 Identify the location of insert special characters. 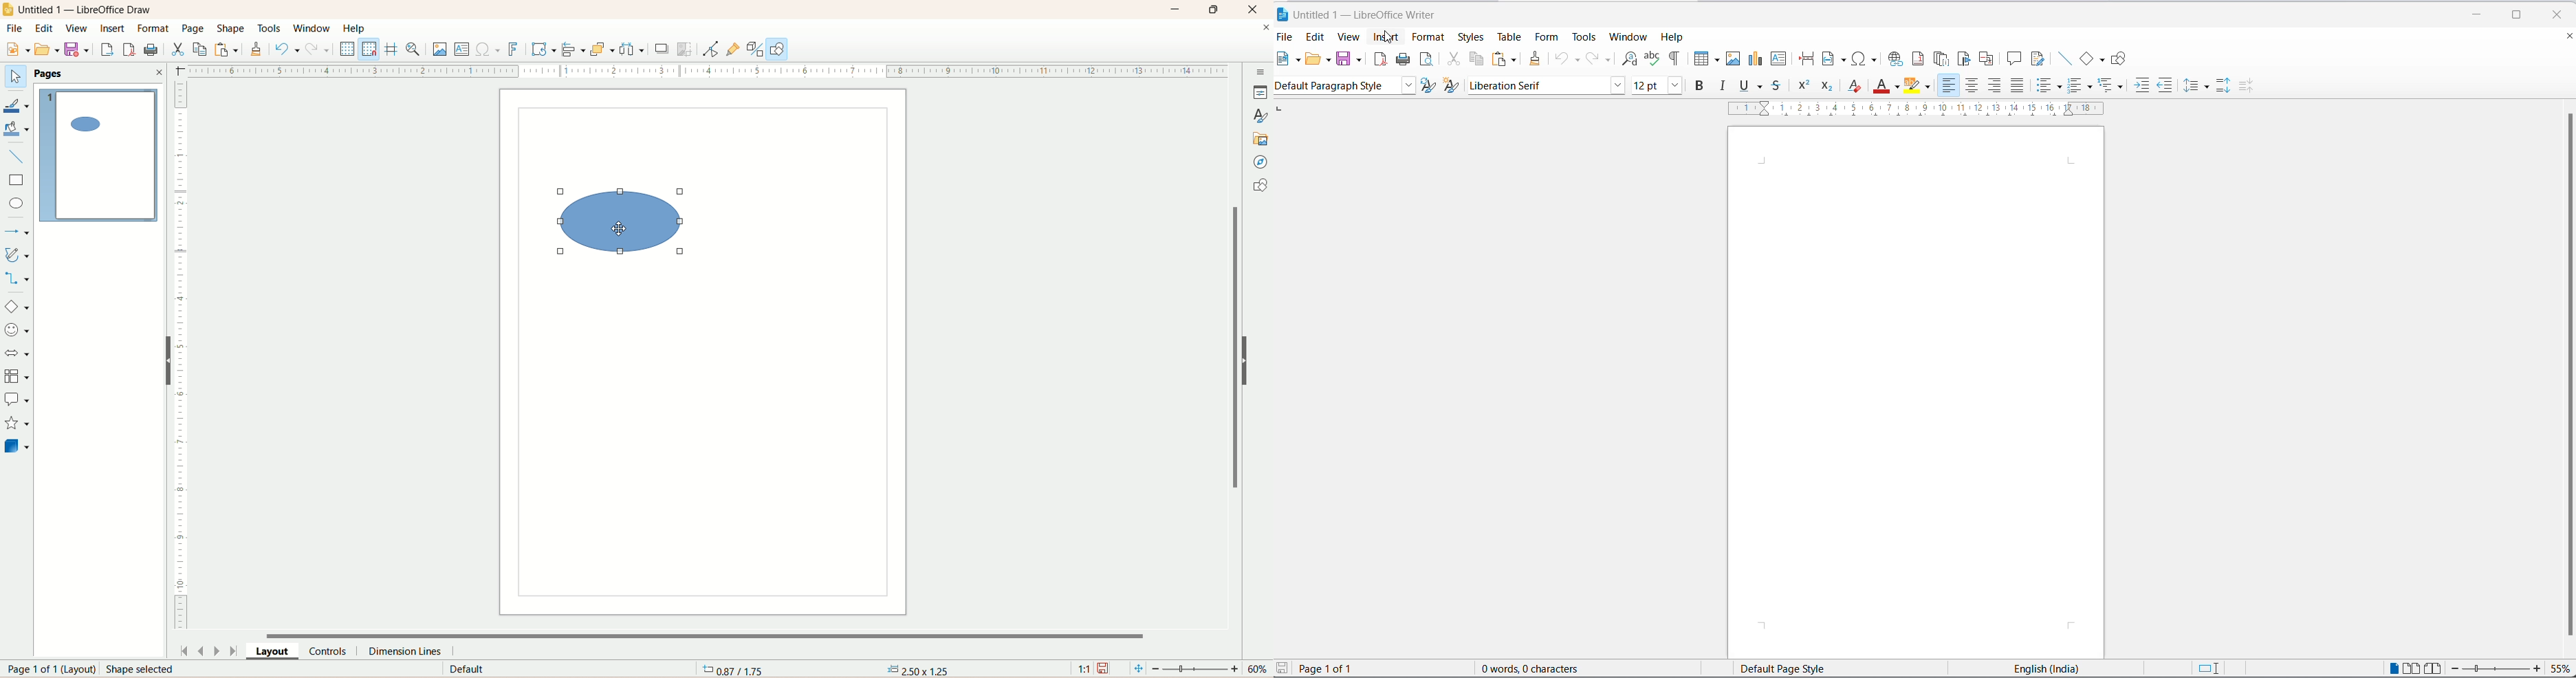
(1866, 58).